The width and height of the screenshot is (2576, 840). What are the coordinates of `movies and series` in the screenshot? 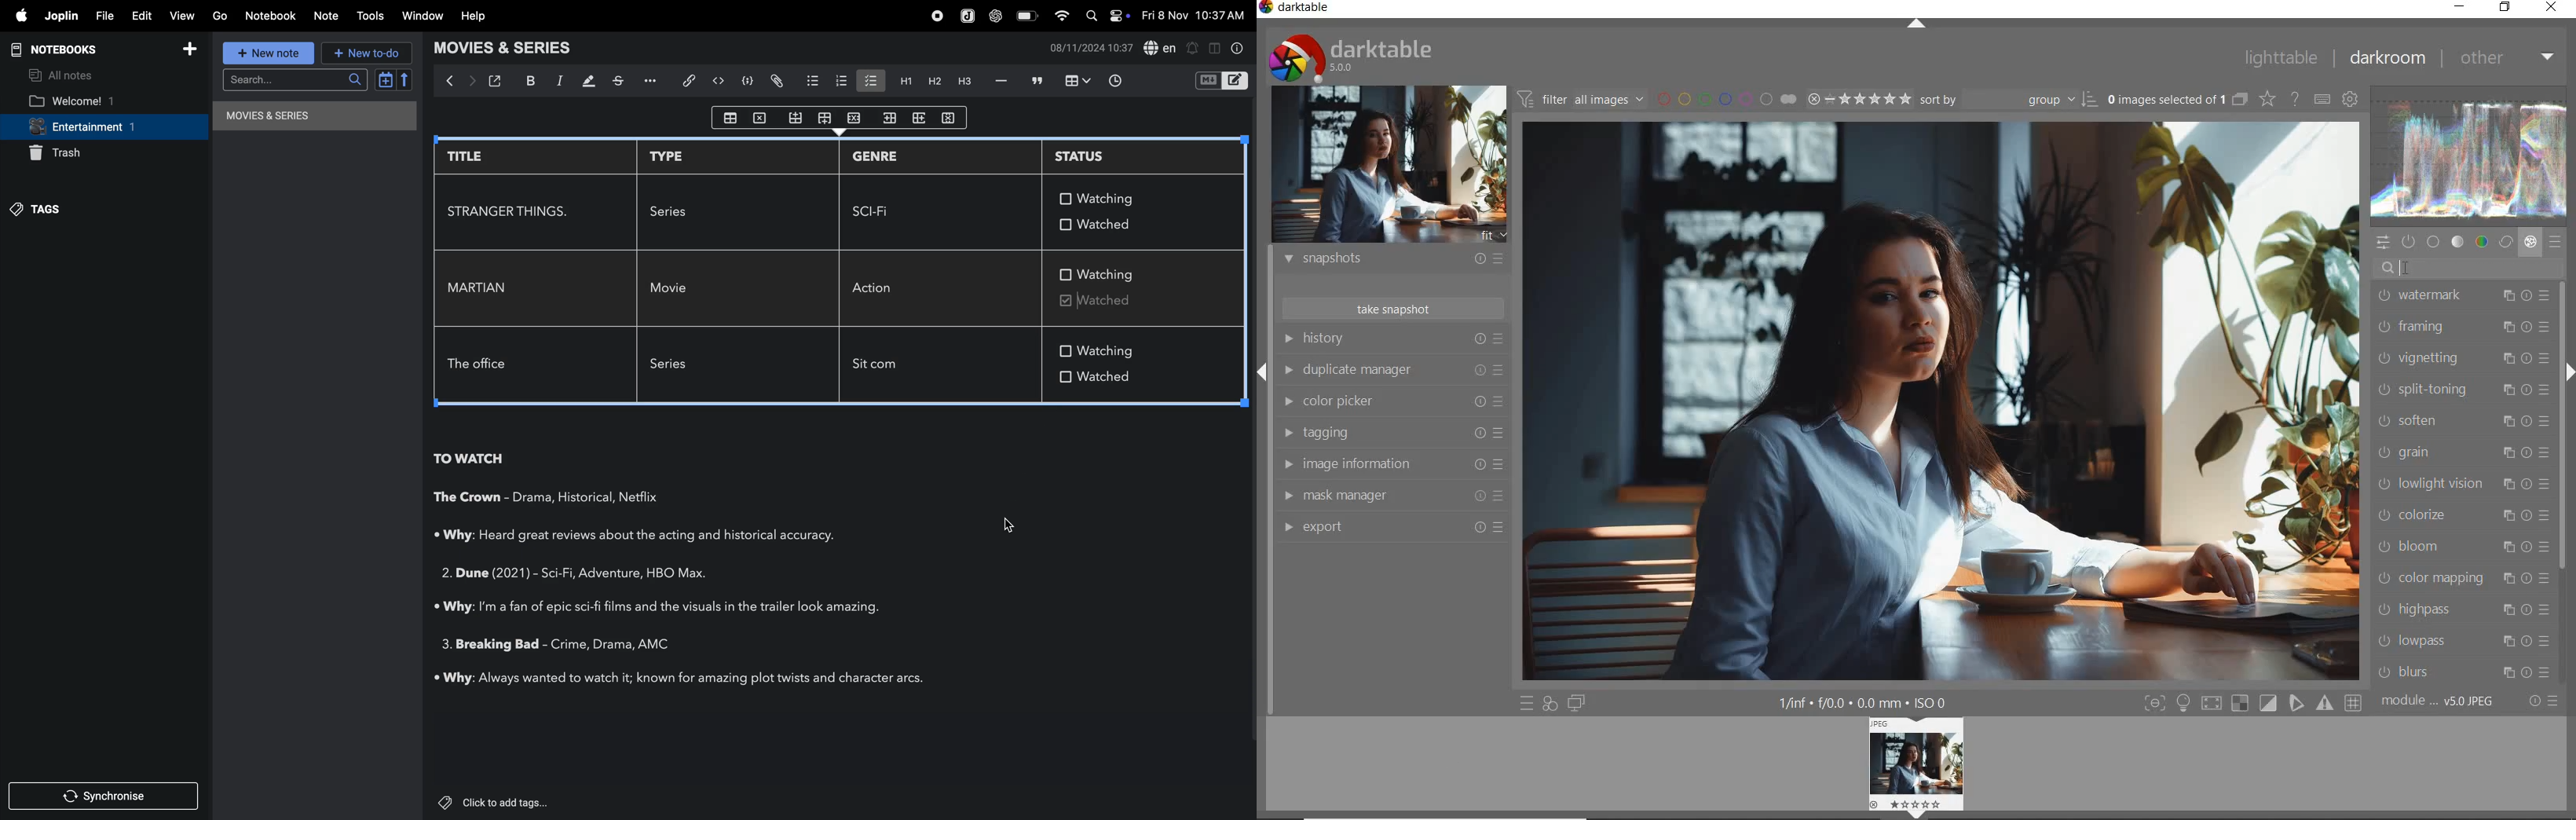 It's located at (515, 50).